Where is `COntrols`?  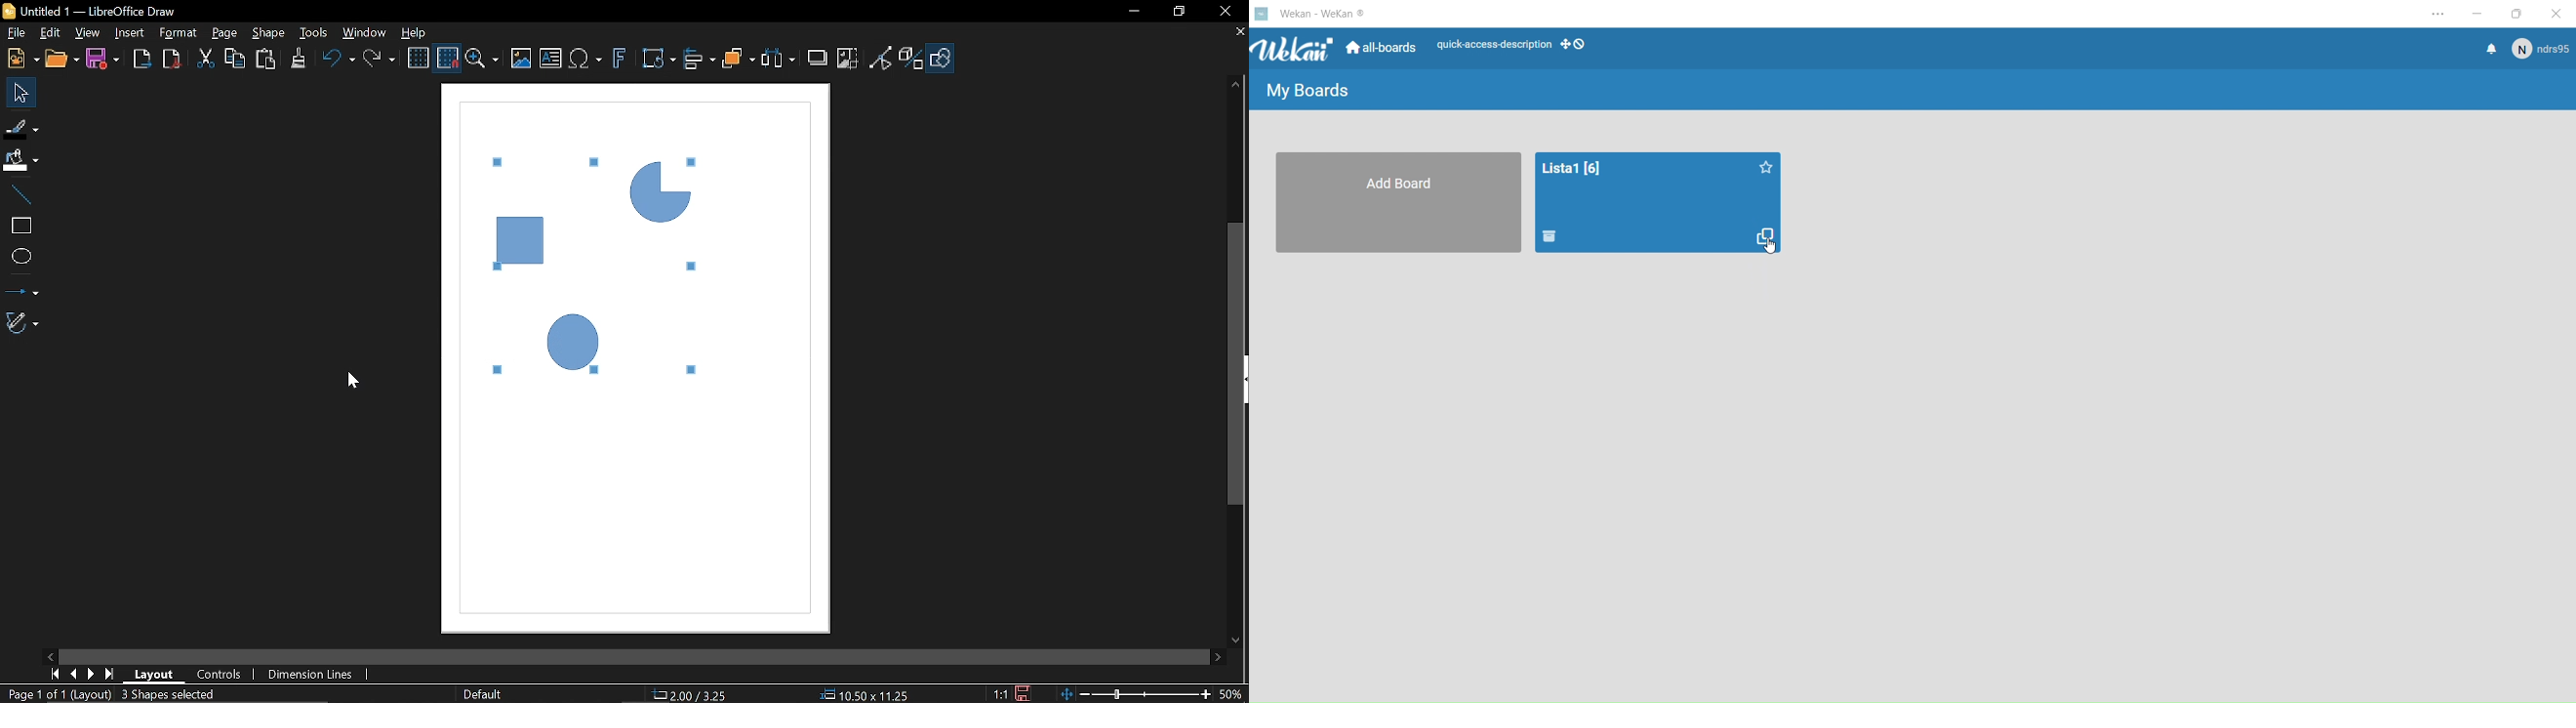 COntrols is located at coordinates (220, 675).